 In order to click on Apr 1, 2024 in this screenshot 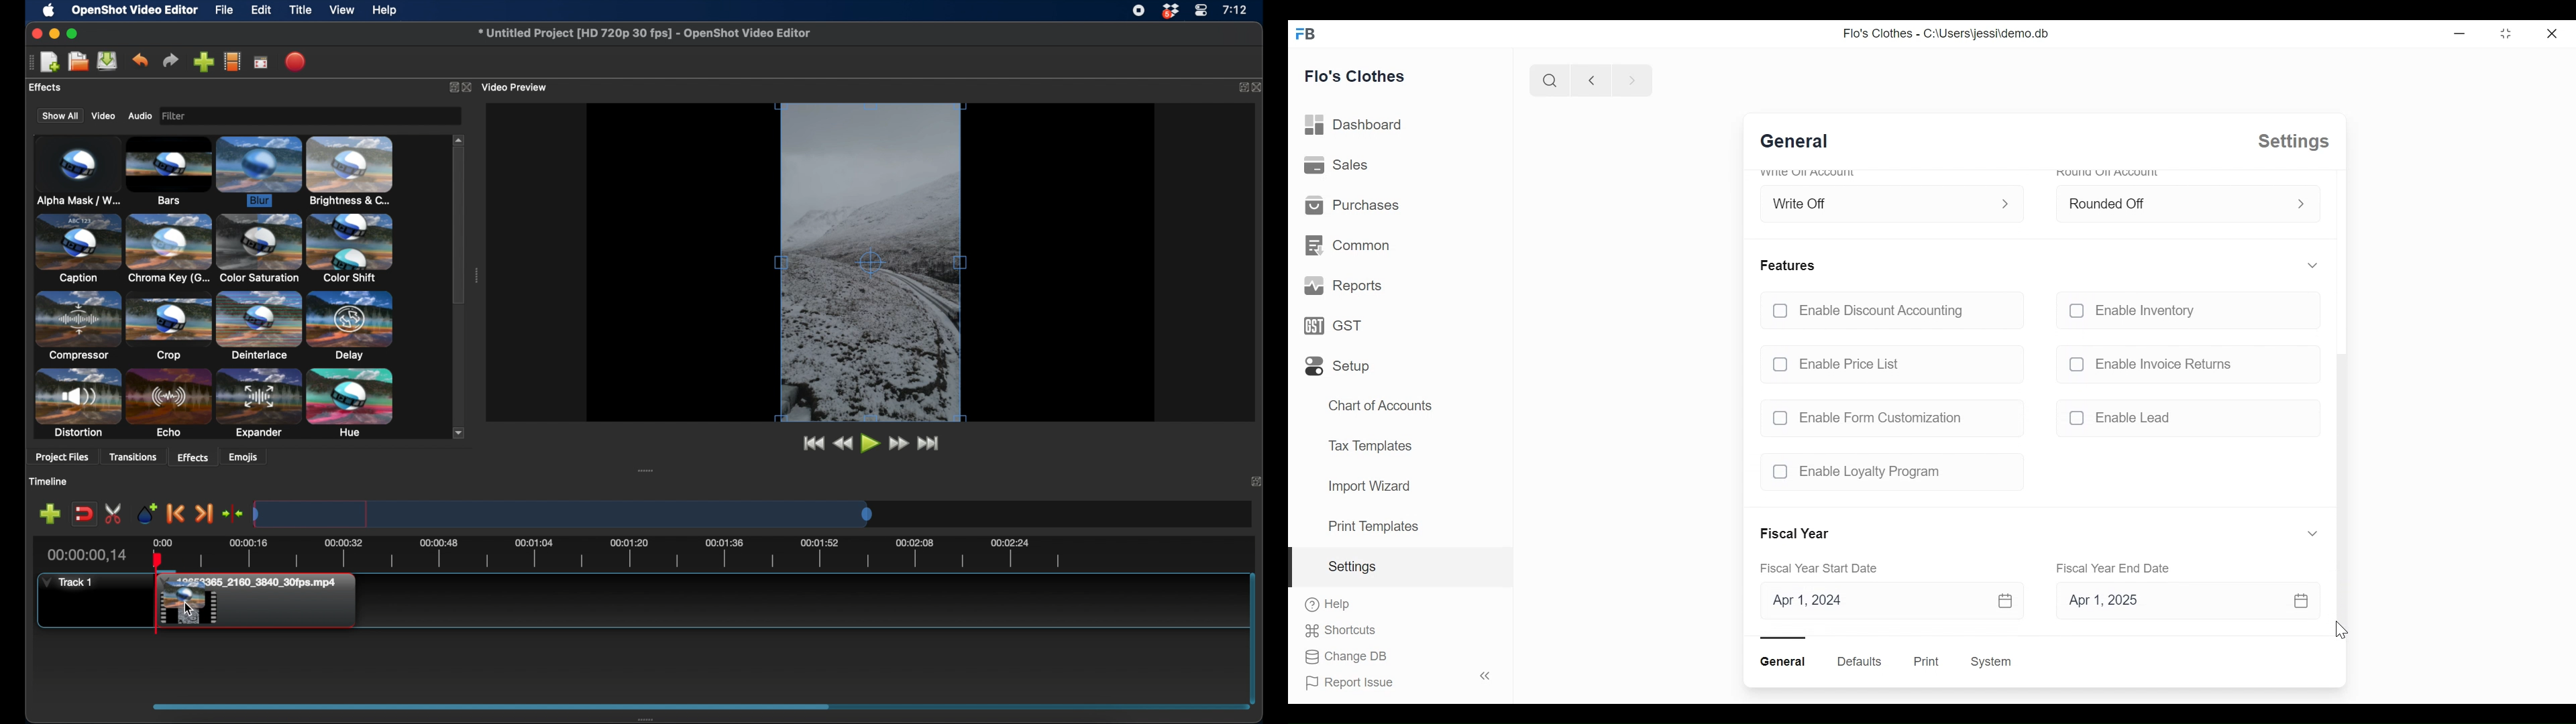, I will do `click(1890, 601)`.